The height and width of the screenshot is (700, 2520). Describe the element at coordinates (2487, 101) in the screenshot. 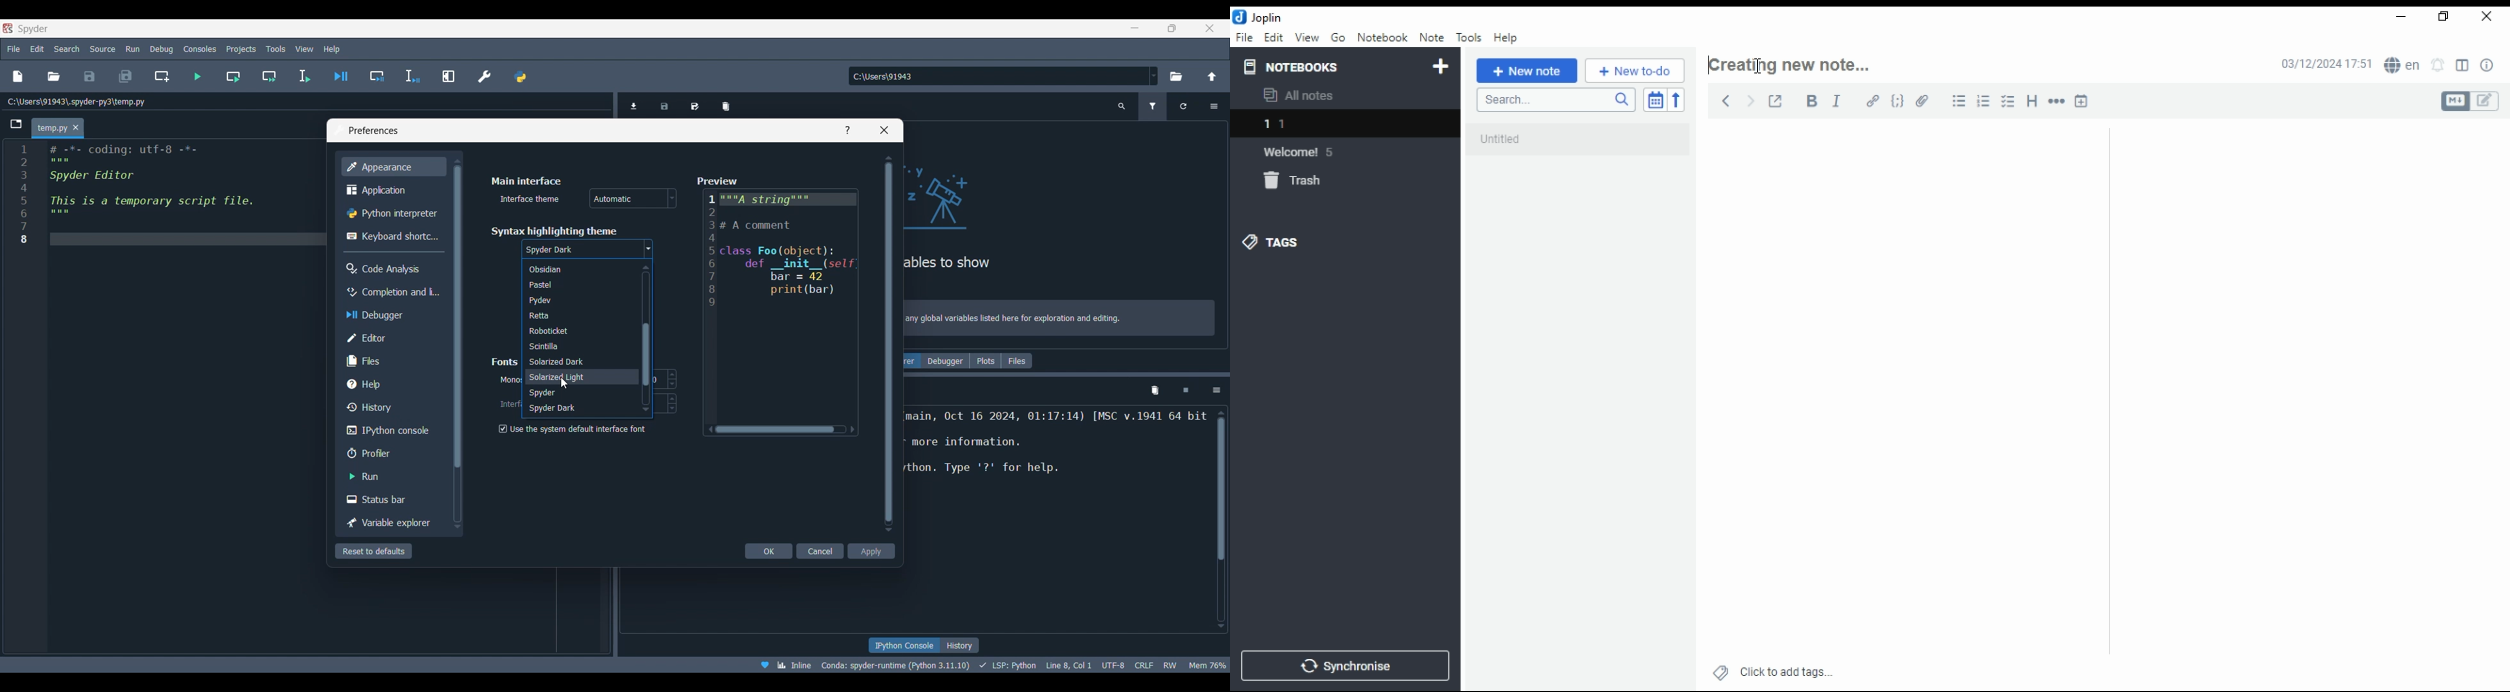

I see `edit` at that location.